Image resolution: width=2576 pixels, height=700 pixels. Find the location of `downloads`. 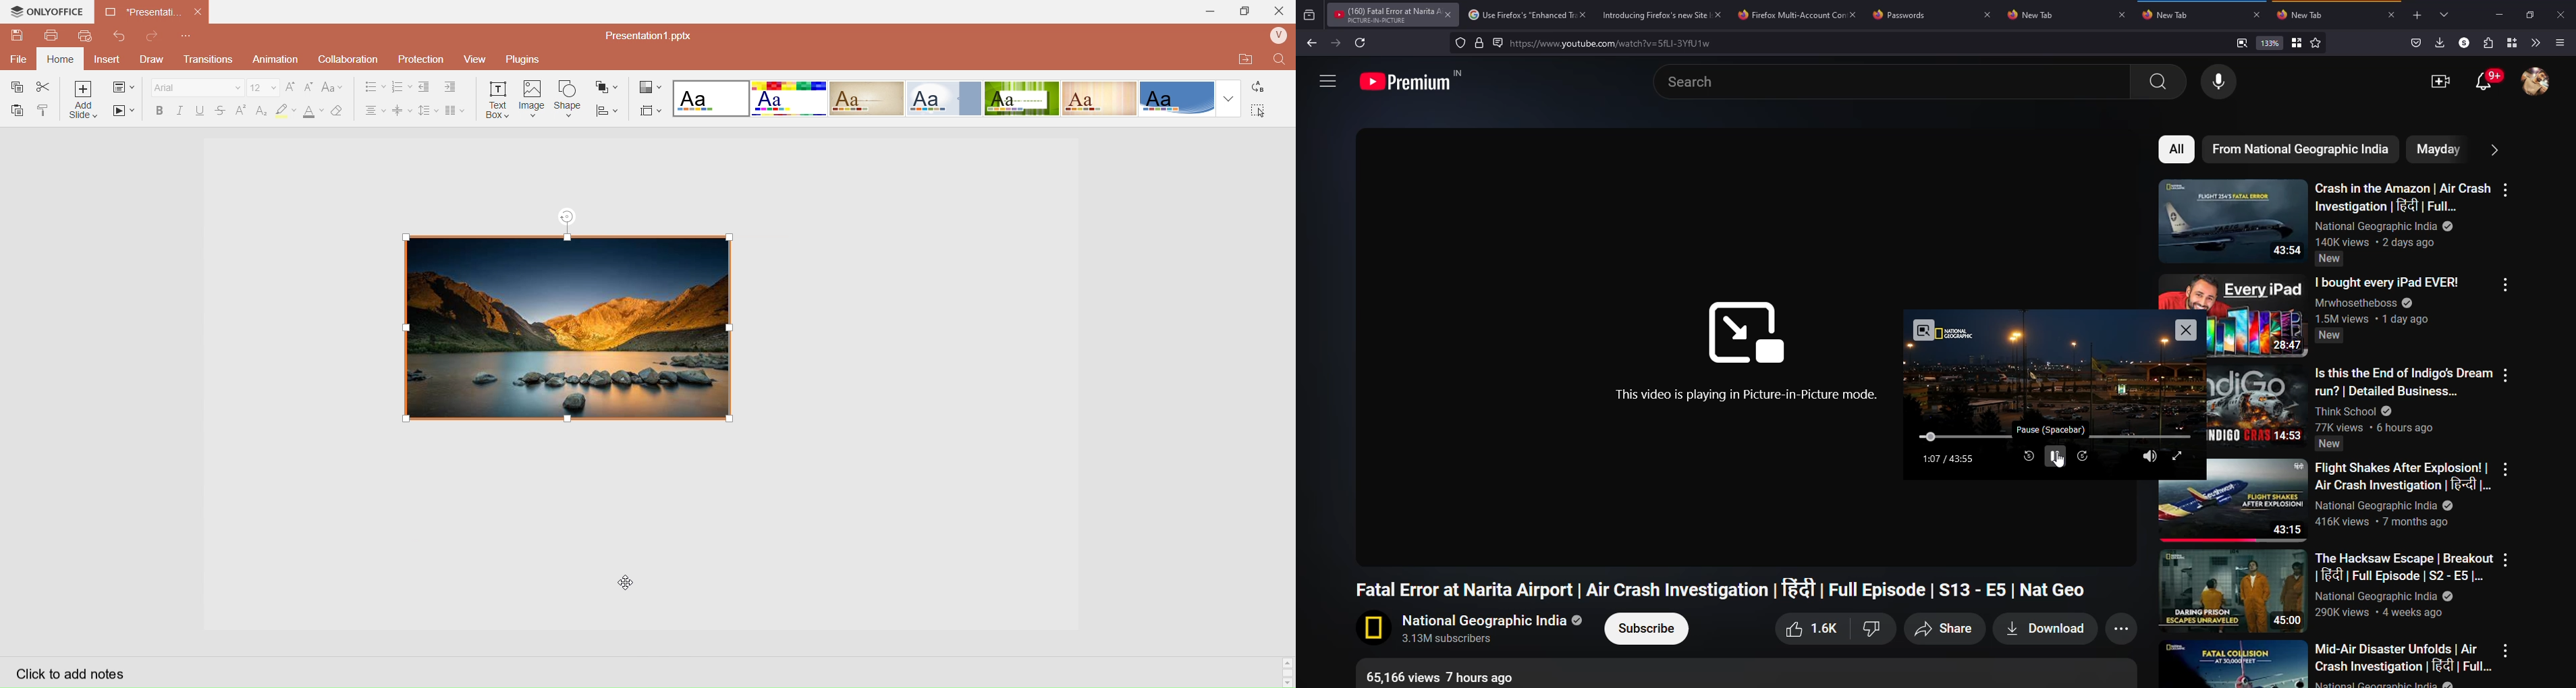

downloads is located at coordinates (2440, 42).